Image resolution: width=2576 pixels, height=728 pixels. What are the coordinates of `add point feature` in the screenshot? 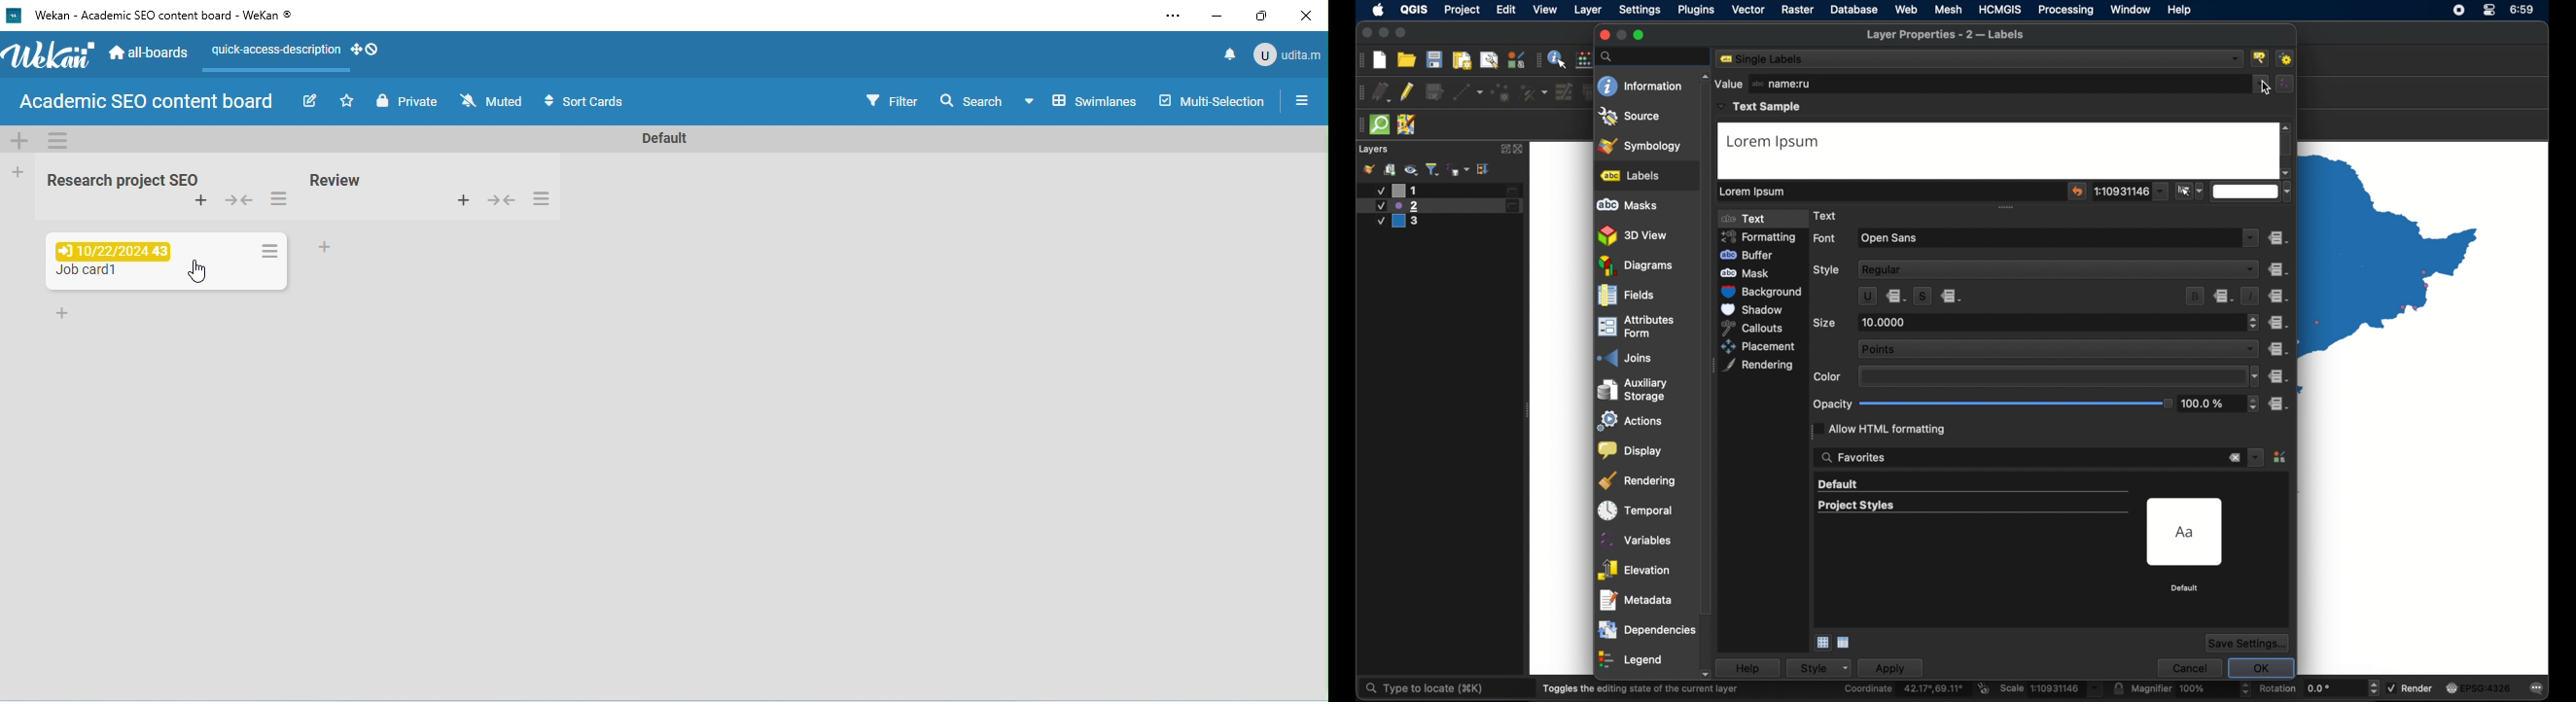 It's located at (1501, 92).